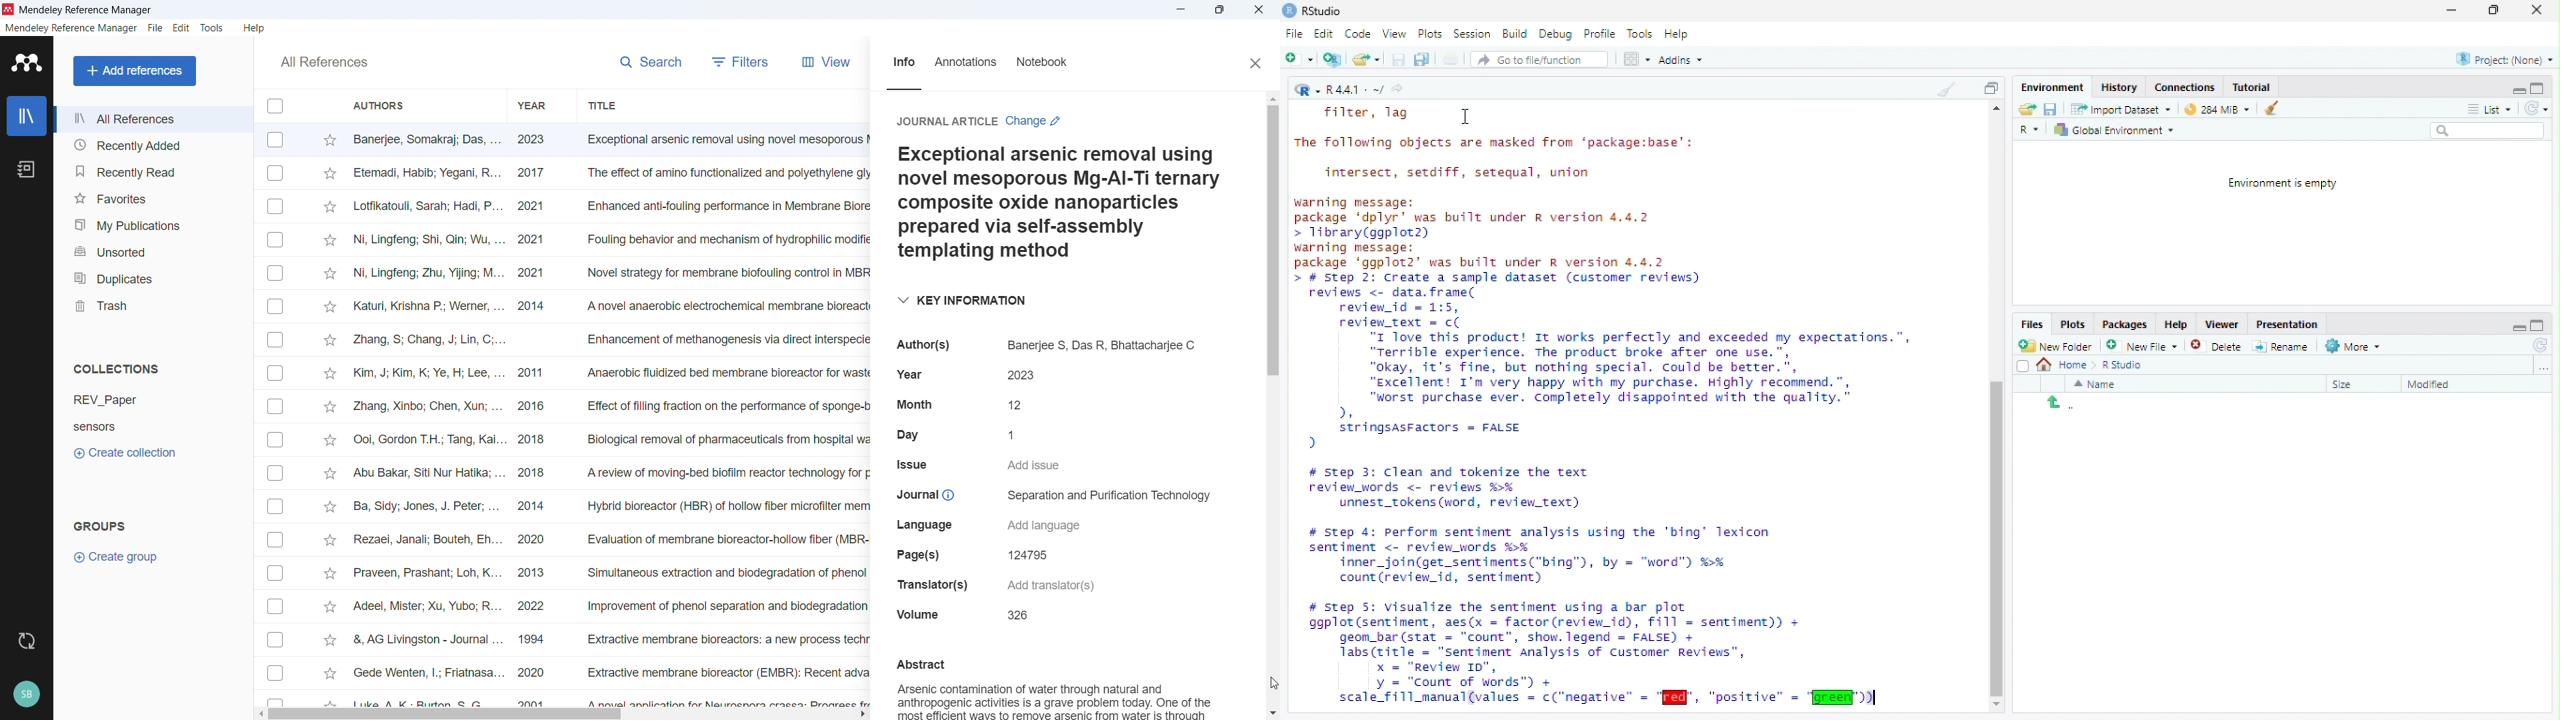 The image size is (2576, 728). Describe the element at coordinates (1333, 59) in the screenshot. I see `Create new project` at that location.